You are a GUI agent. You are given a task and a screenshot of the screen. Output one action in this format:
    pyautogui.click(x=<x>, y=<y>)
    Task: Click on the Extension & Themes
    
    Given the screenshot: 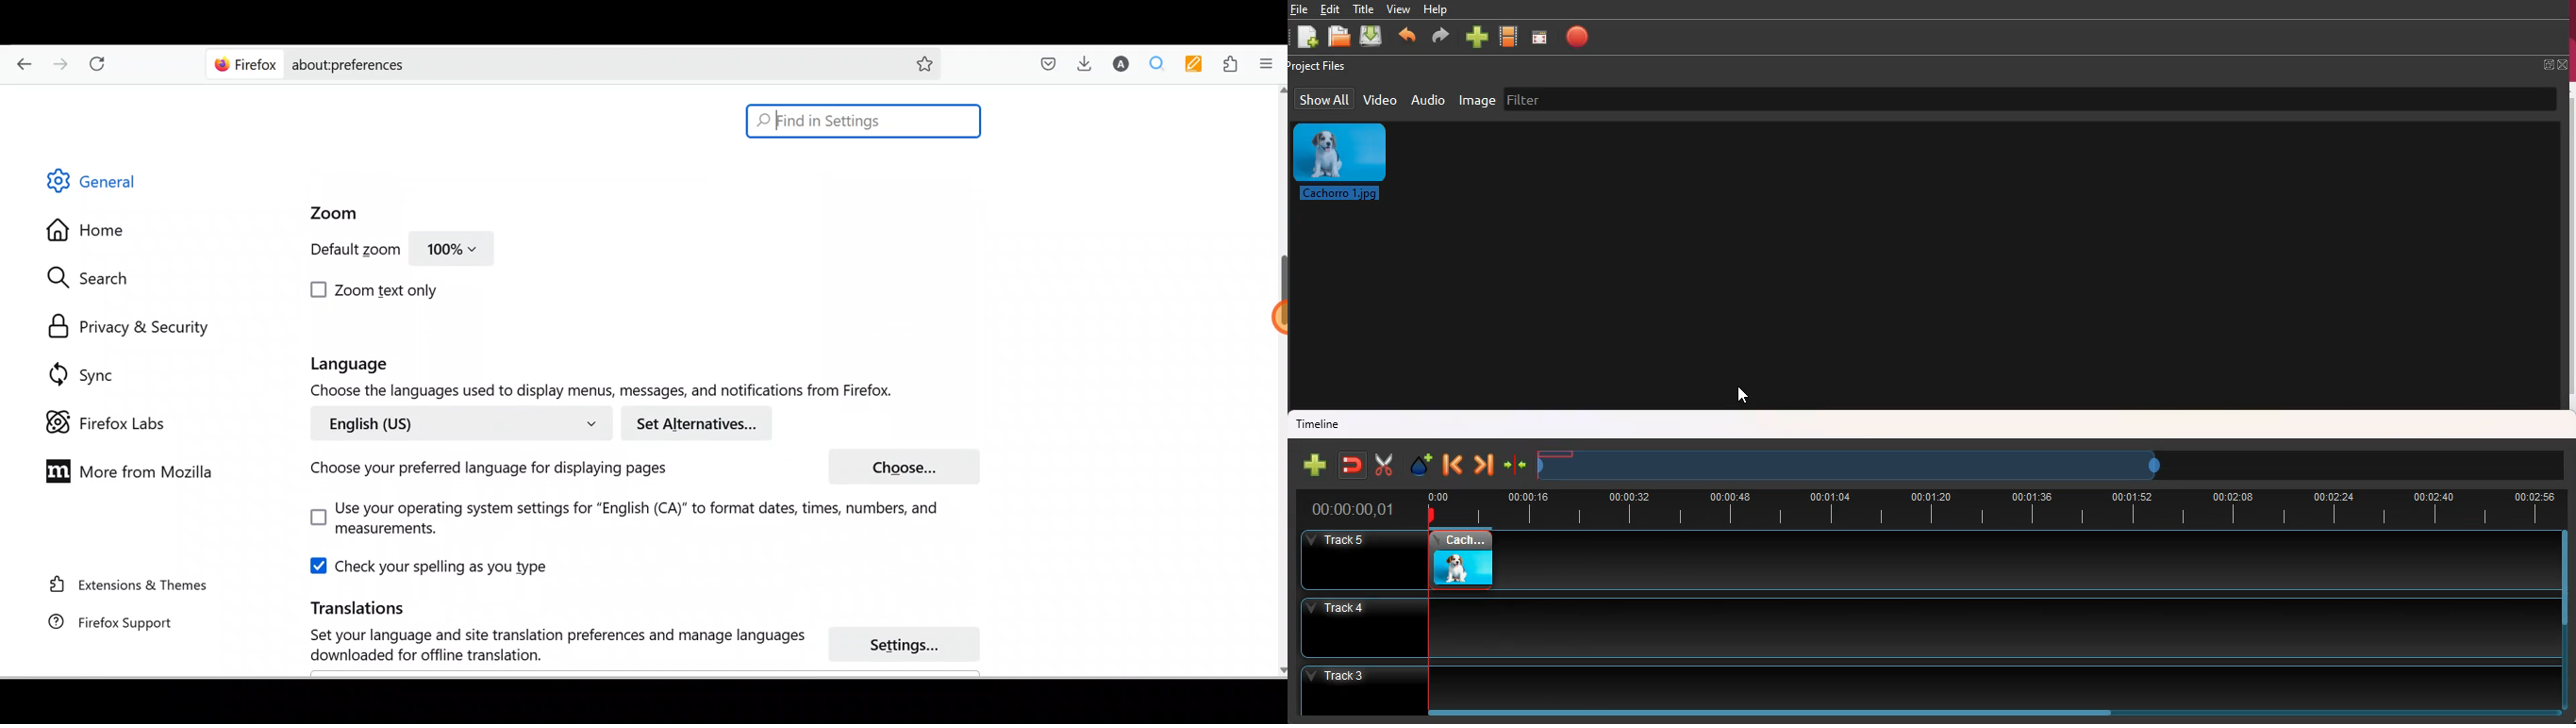 What is the action you would take?
    pyautogui.click(x=122, y=584)
    